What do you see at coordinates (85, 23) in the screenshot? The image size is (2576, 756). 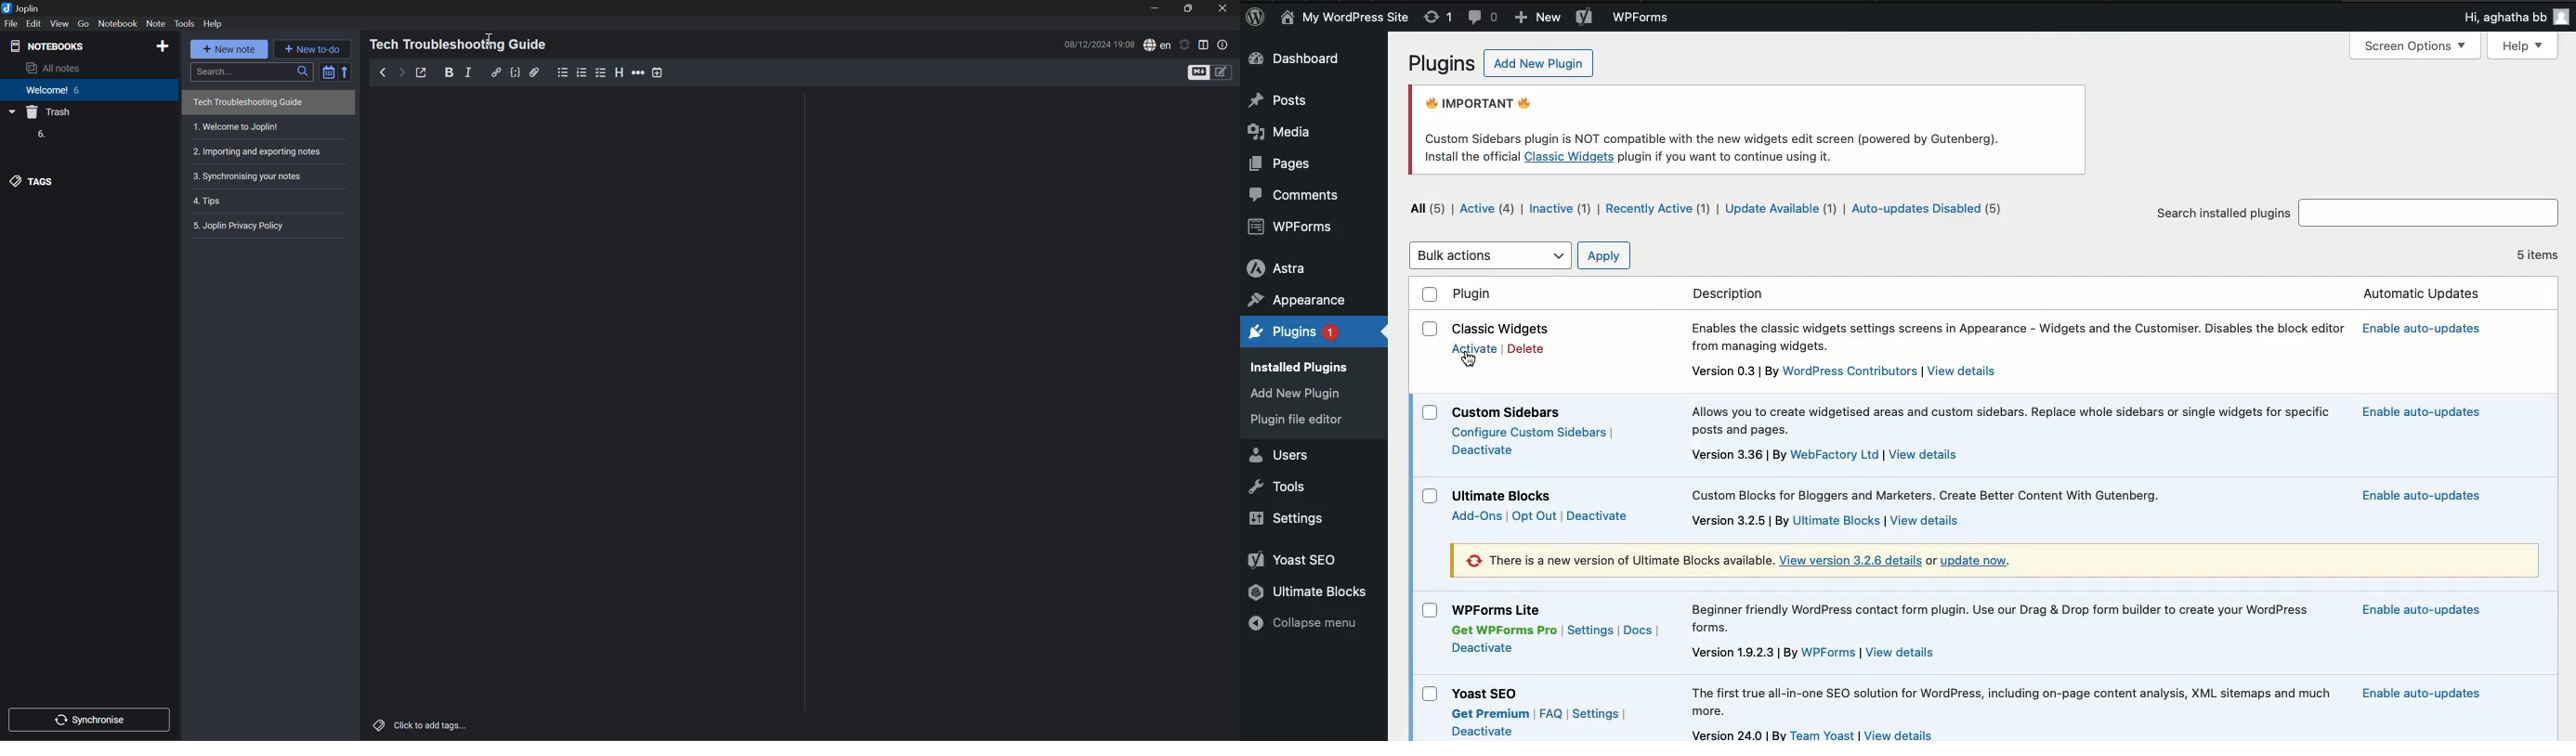 I see `Go` at bounding box center [85, 23].